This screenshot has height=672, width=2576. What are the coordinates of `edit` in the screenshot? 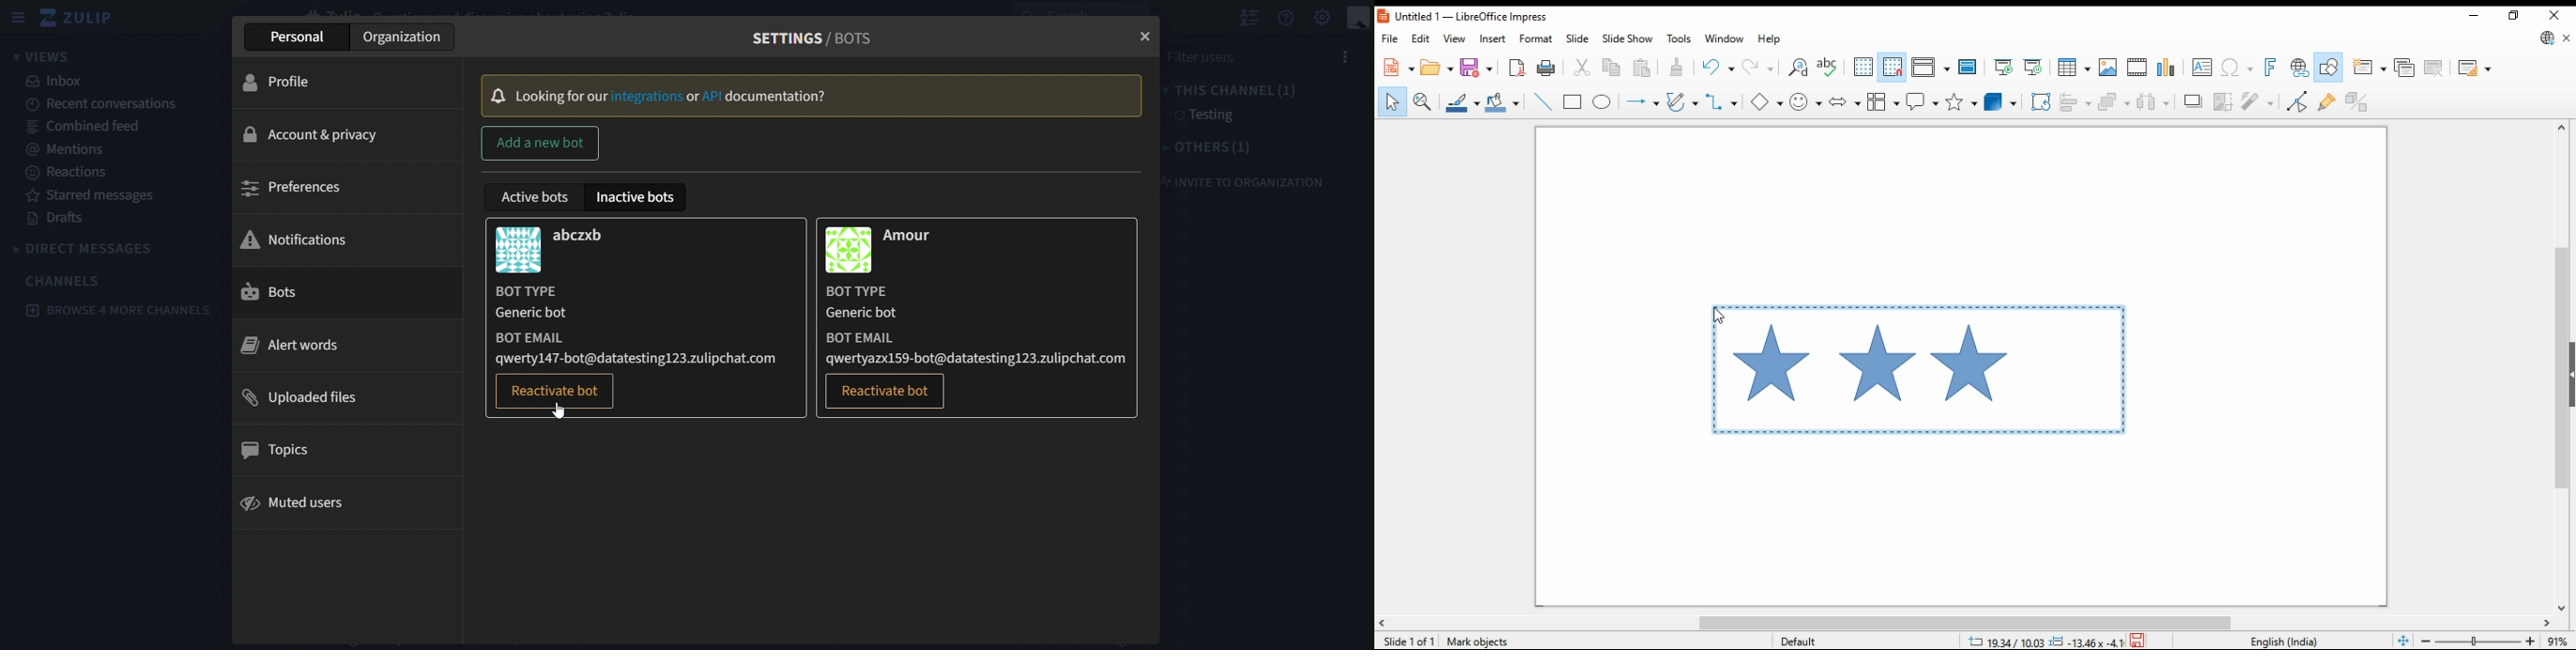 It's located at (1419, 38).